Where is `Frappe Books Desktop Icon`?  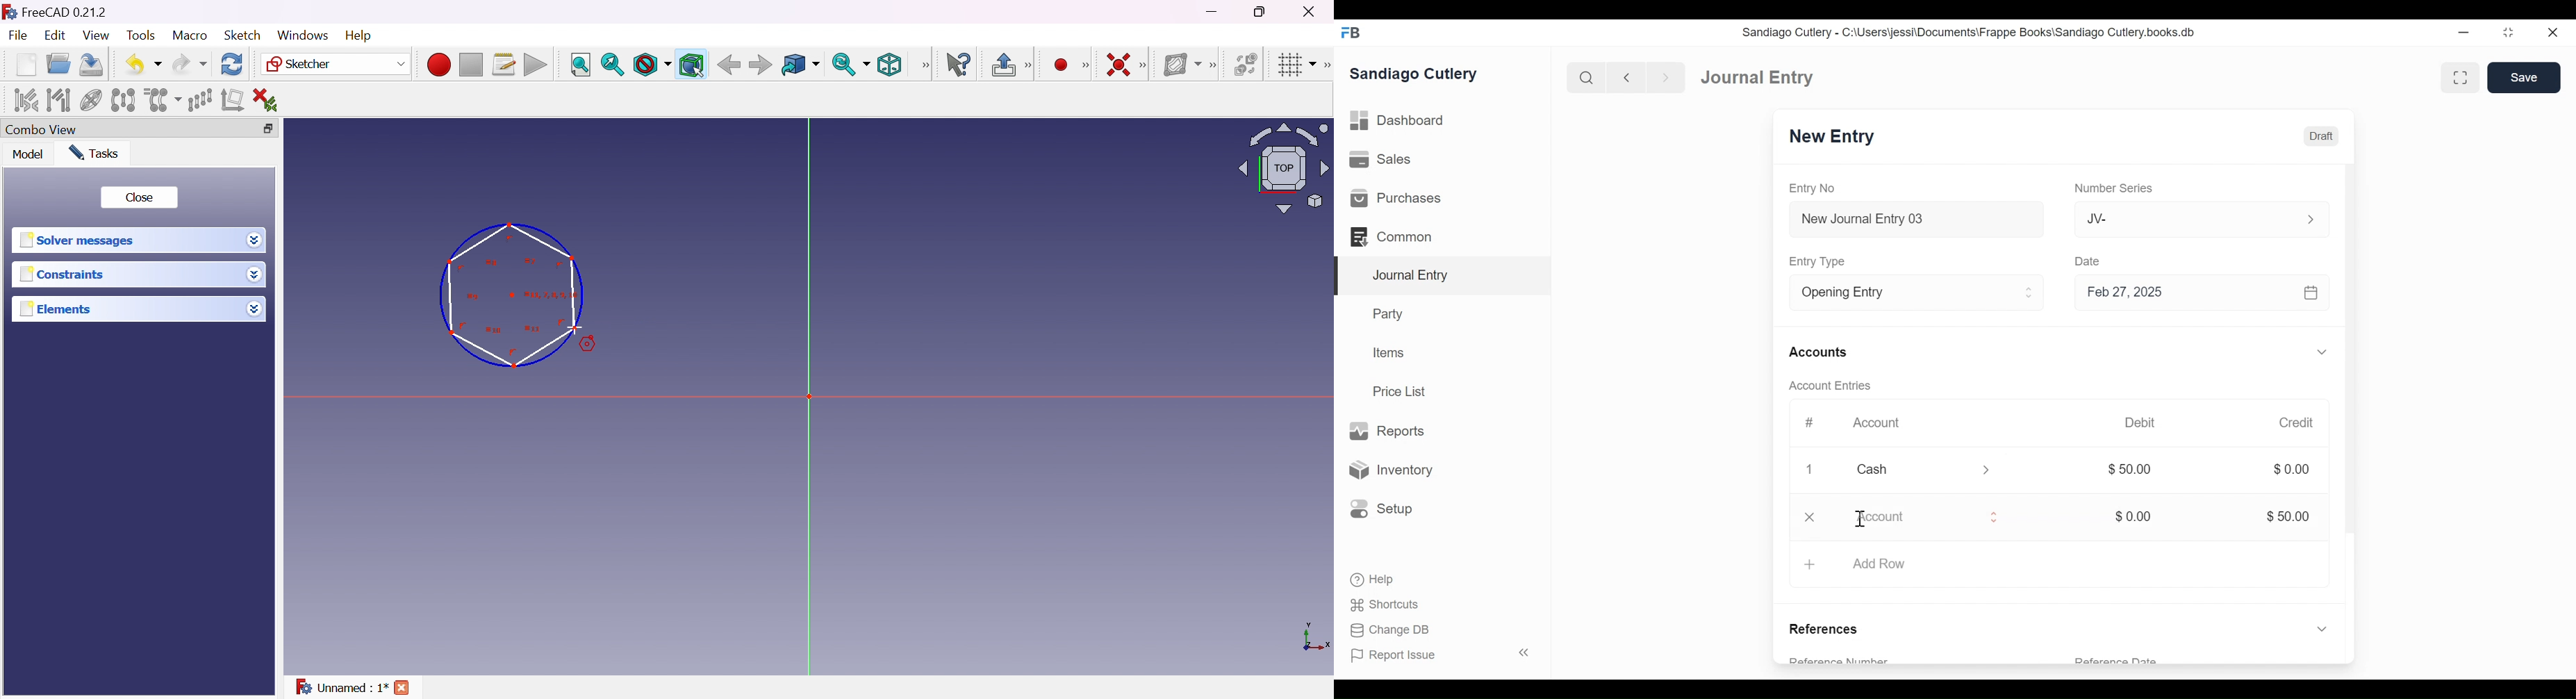
Frappe Books Desktop Icon is located at coordinates (1351, 33).